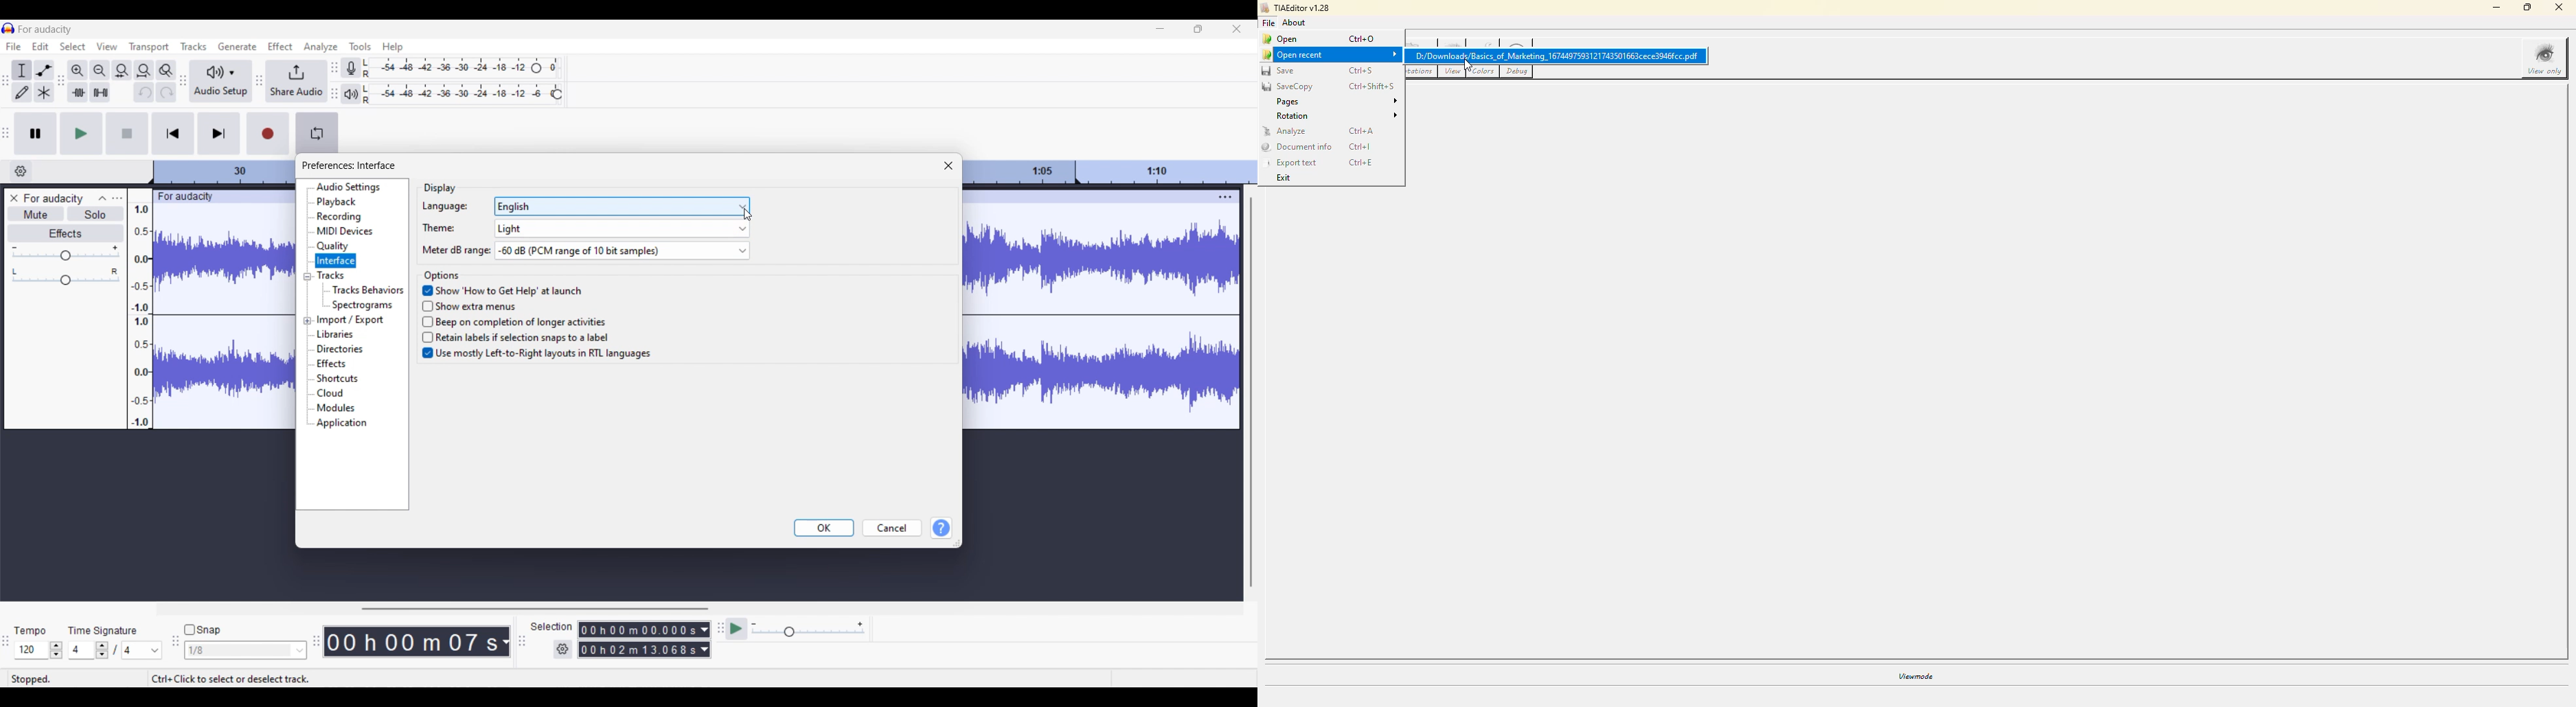 Image resolution: width=2576 pixels, height=728 pixels. Describe the element at coordinates (66, 234) in the screenshot. I see `Effects` at that location.